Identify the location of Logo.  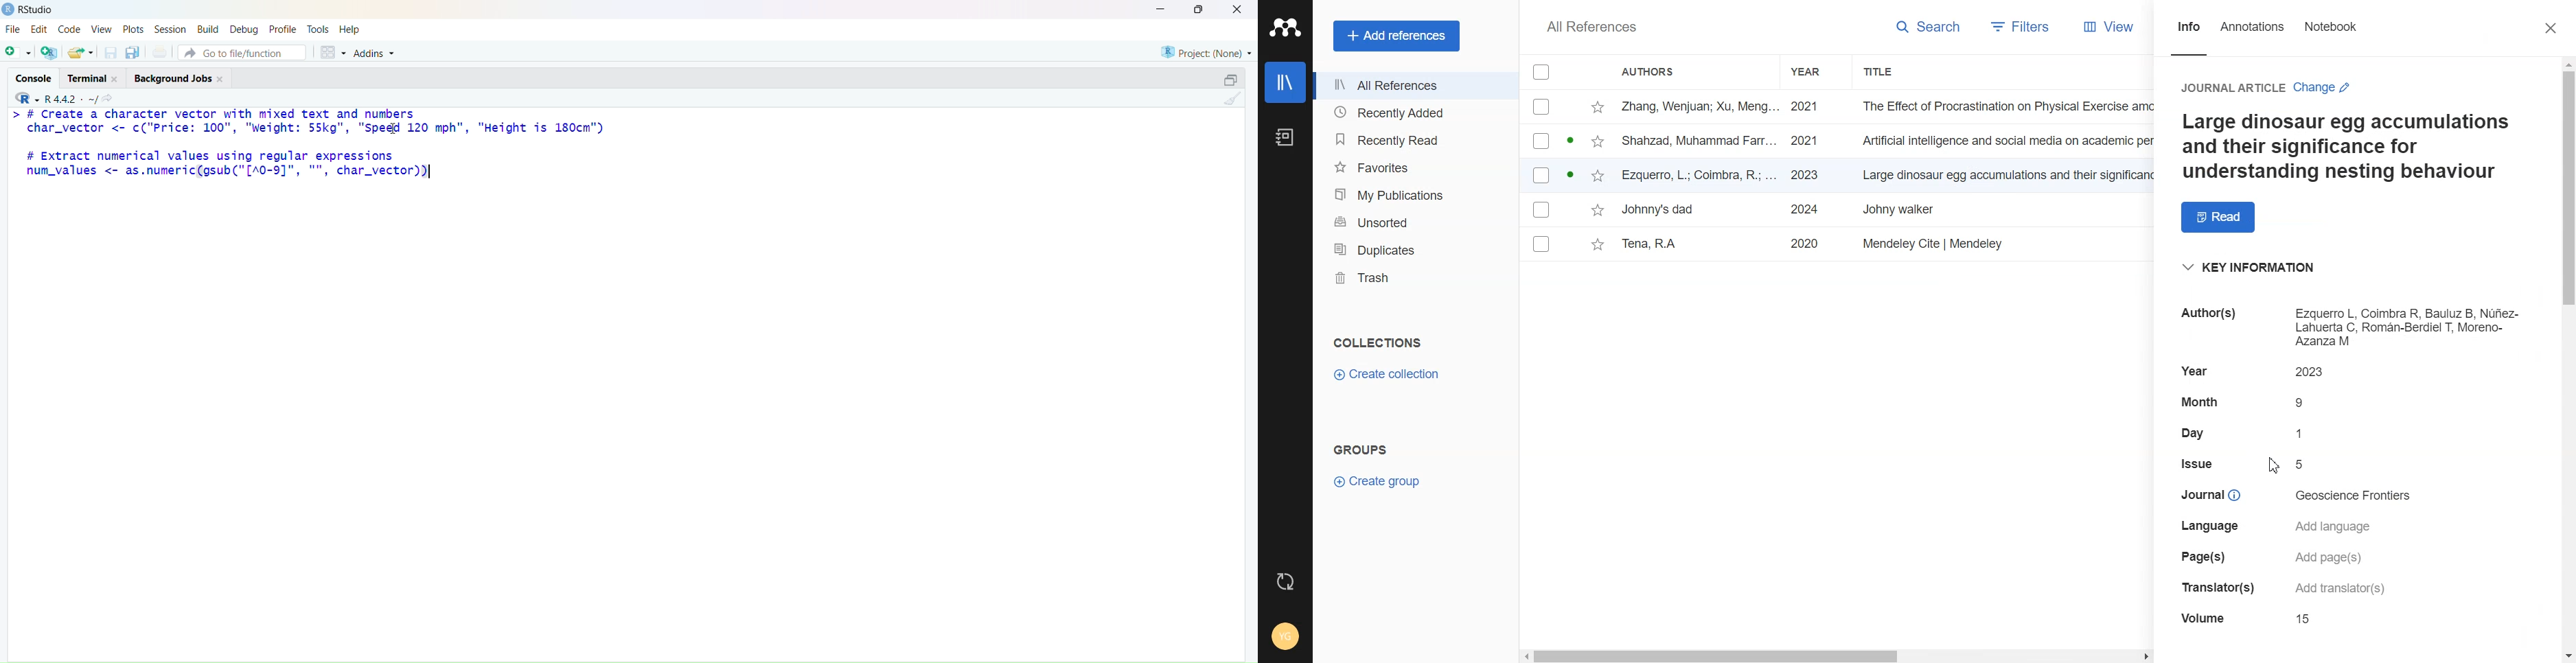
(1286, 27).